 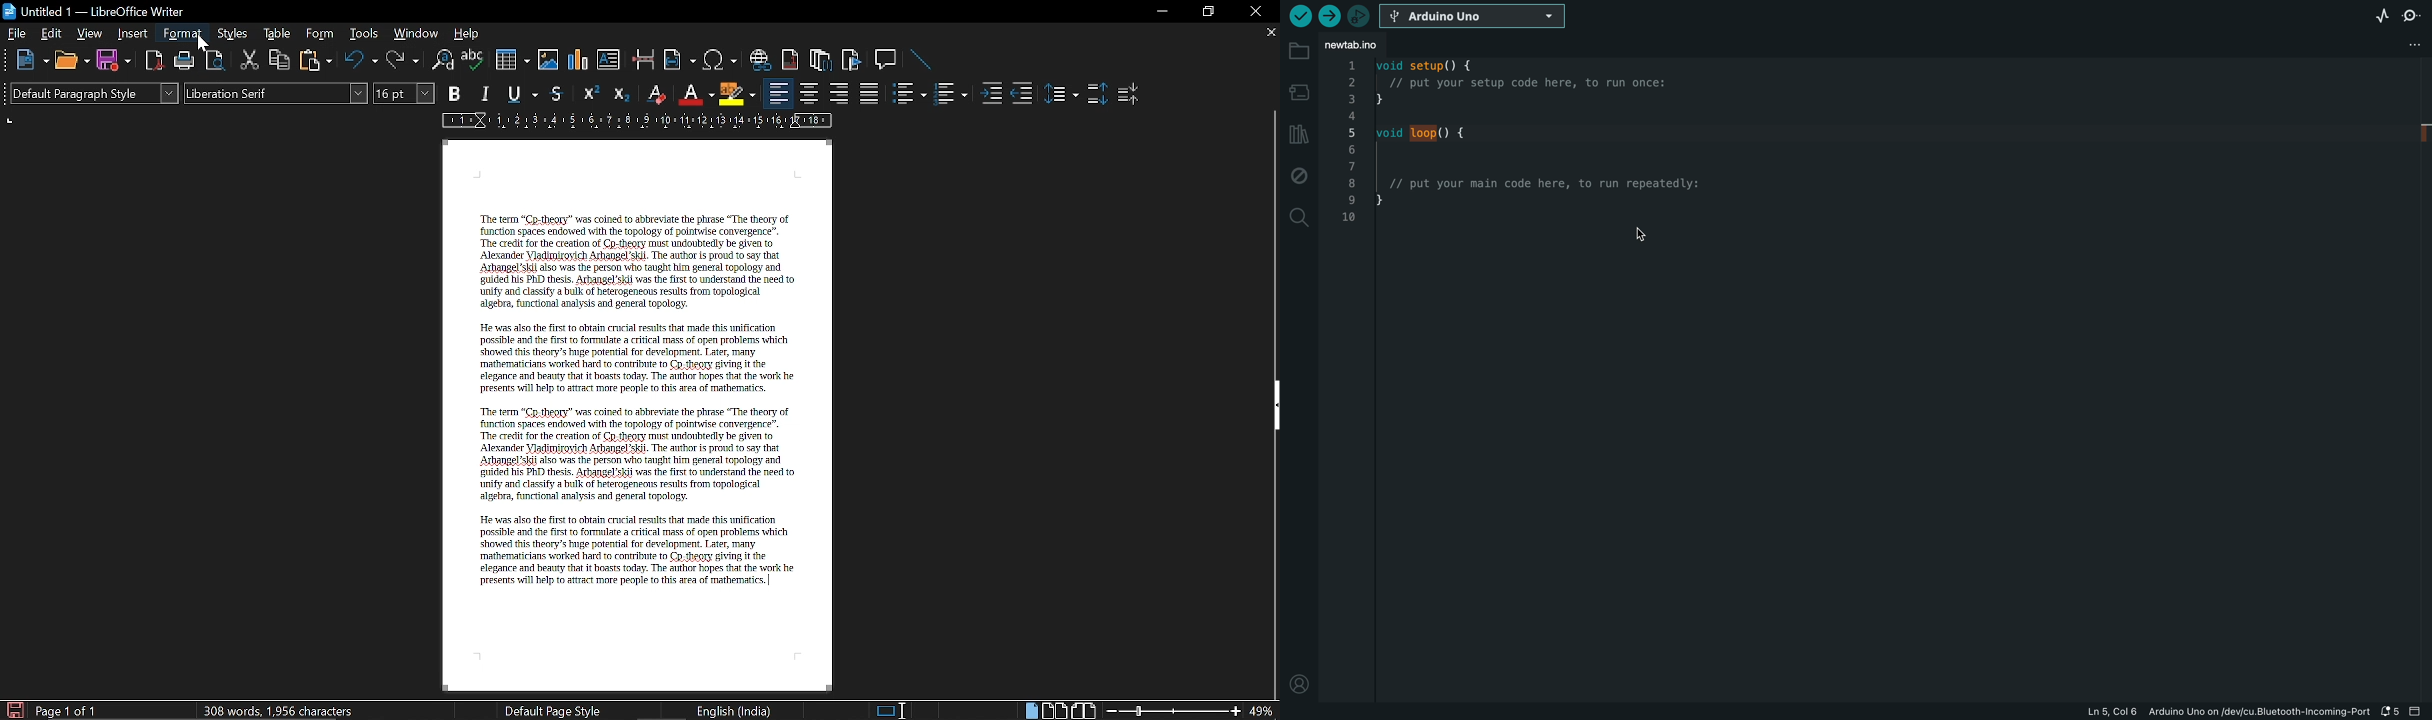 I want to click on Tools, so click(x=364, y=33).